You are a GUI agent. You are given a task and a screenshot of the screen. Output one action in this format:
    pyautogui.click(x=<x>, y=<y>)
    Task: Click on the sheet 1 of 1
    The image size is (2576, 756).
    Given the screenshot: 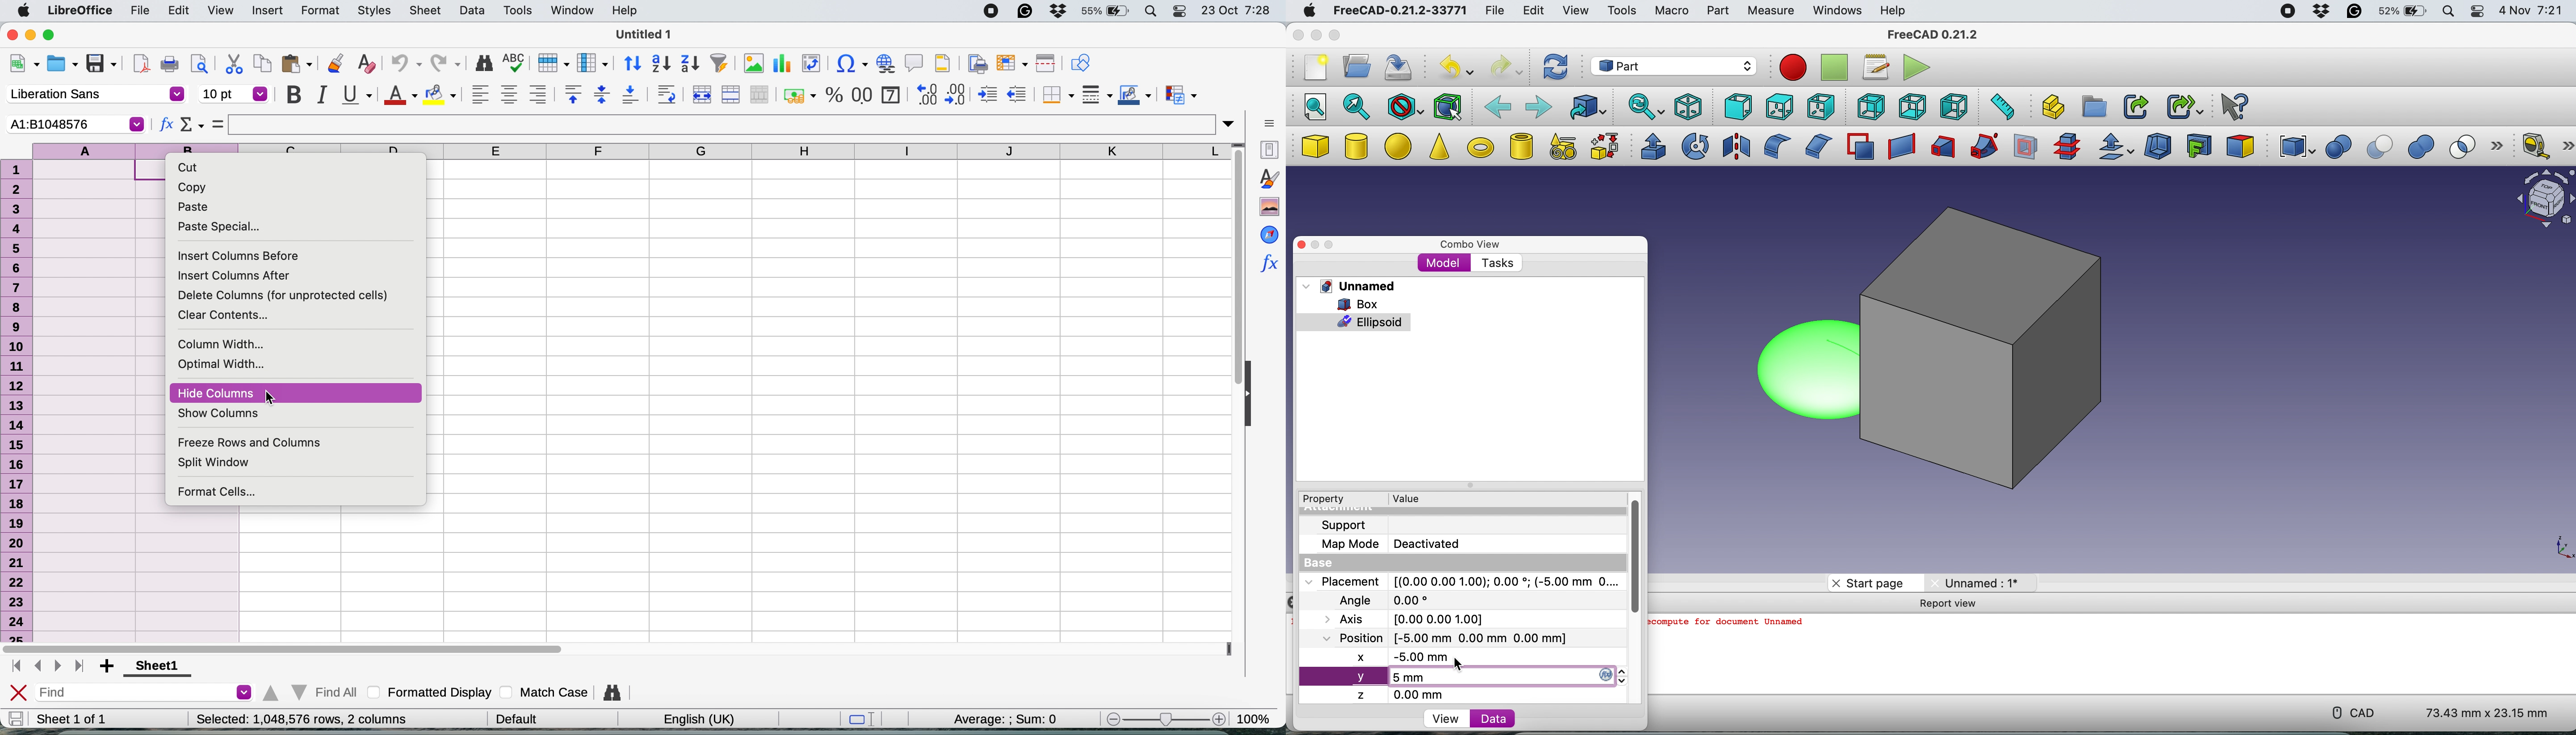 What is the action you would take?
    pyautogui.click(x=90, y=719)
    